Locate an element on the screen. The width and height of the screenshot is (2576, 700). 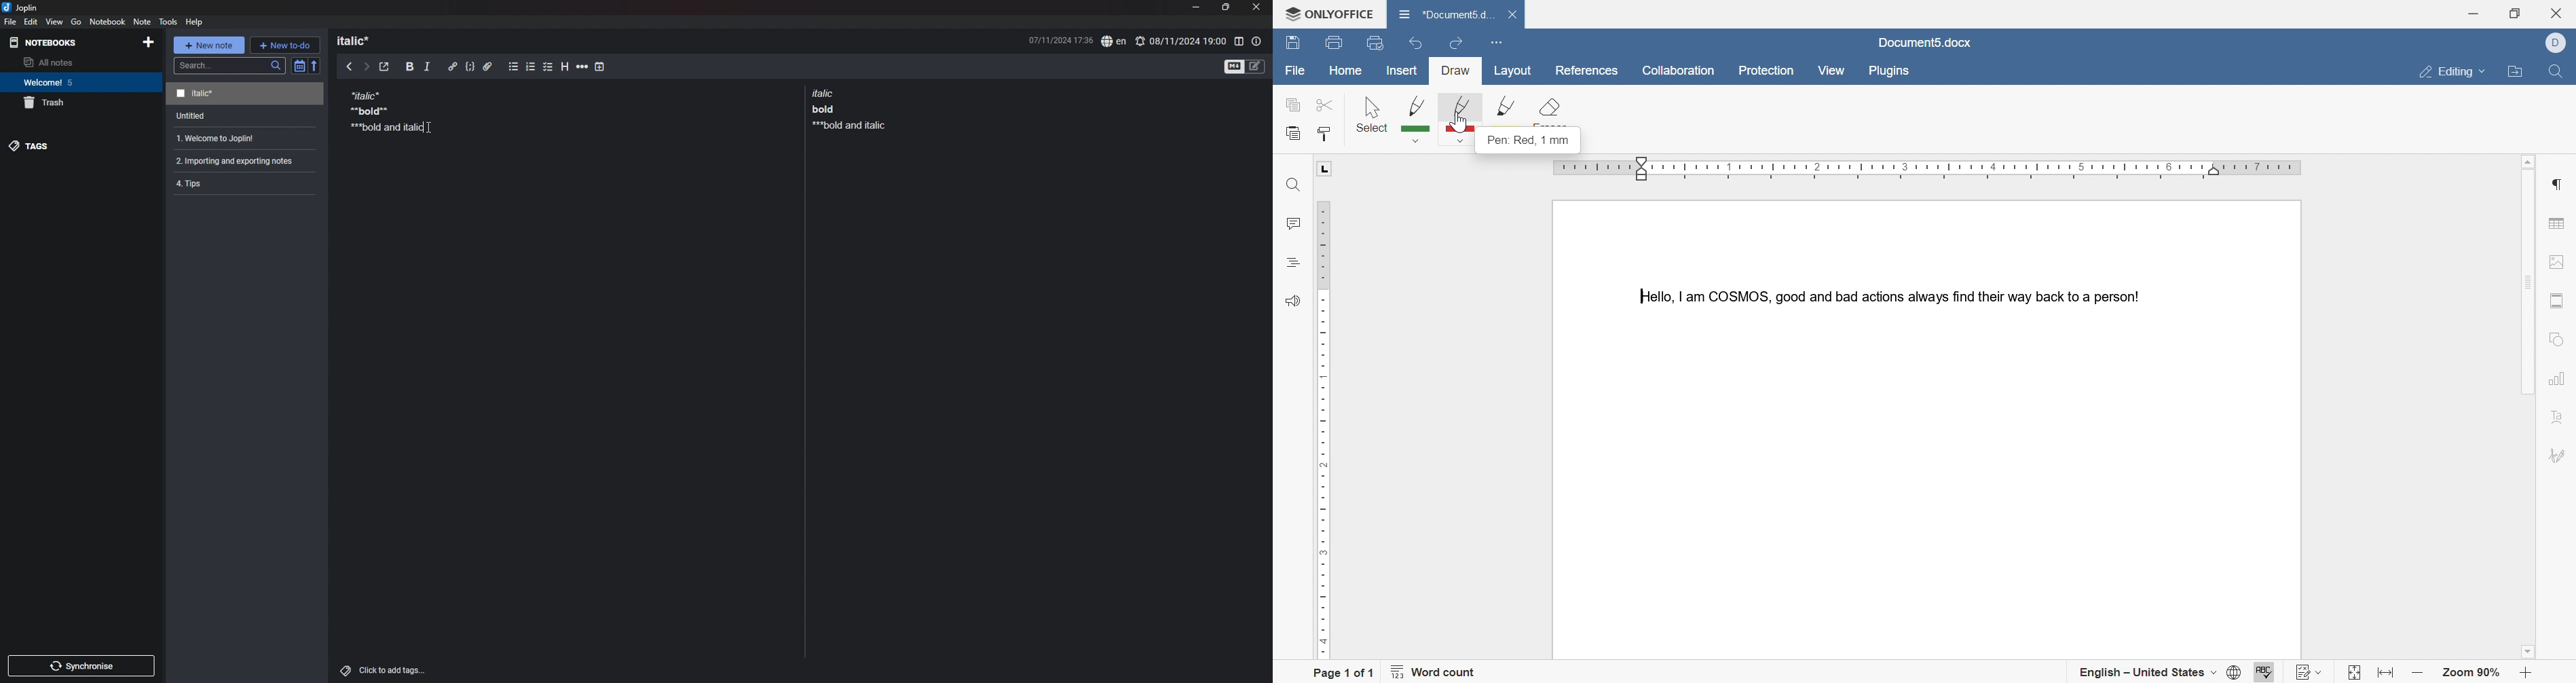
zoom in is located at coordinates (2525, 673).